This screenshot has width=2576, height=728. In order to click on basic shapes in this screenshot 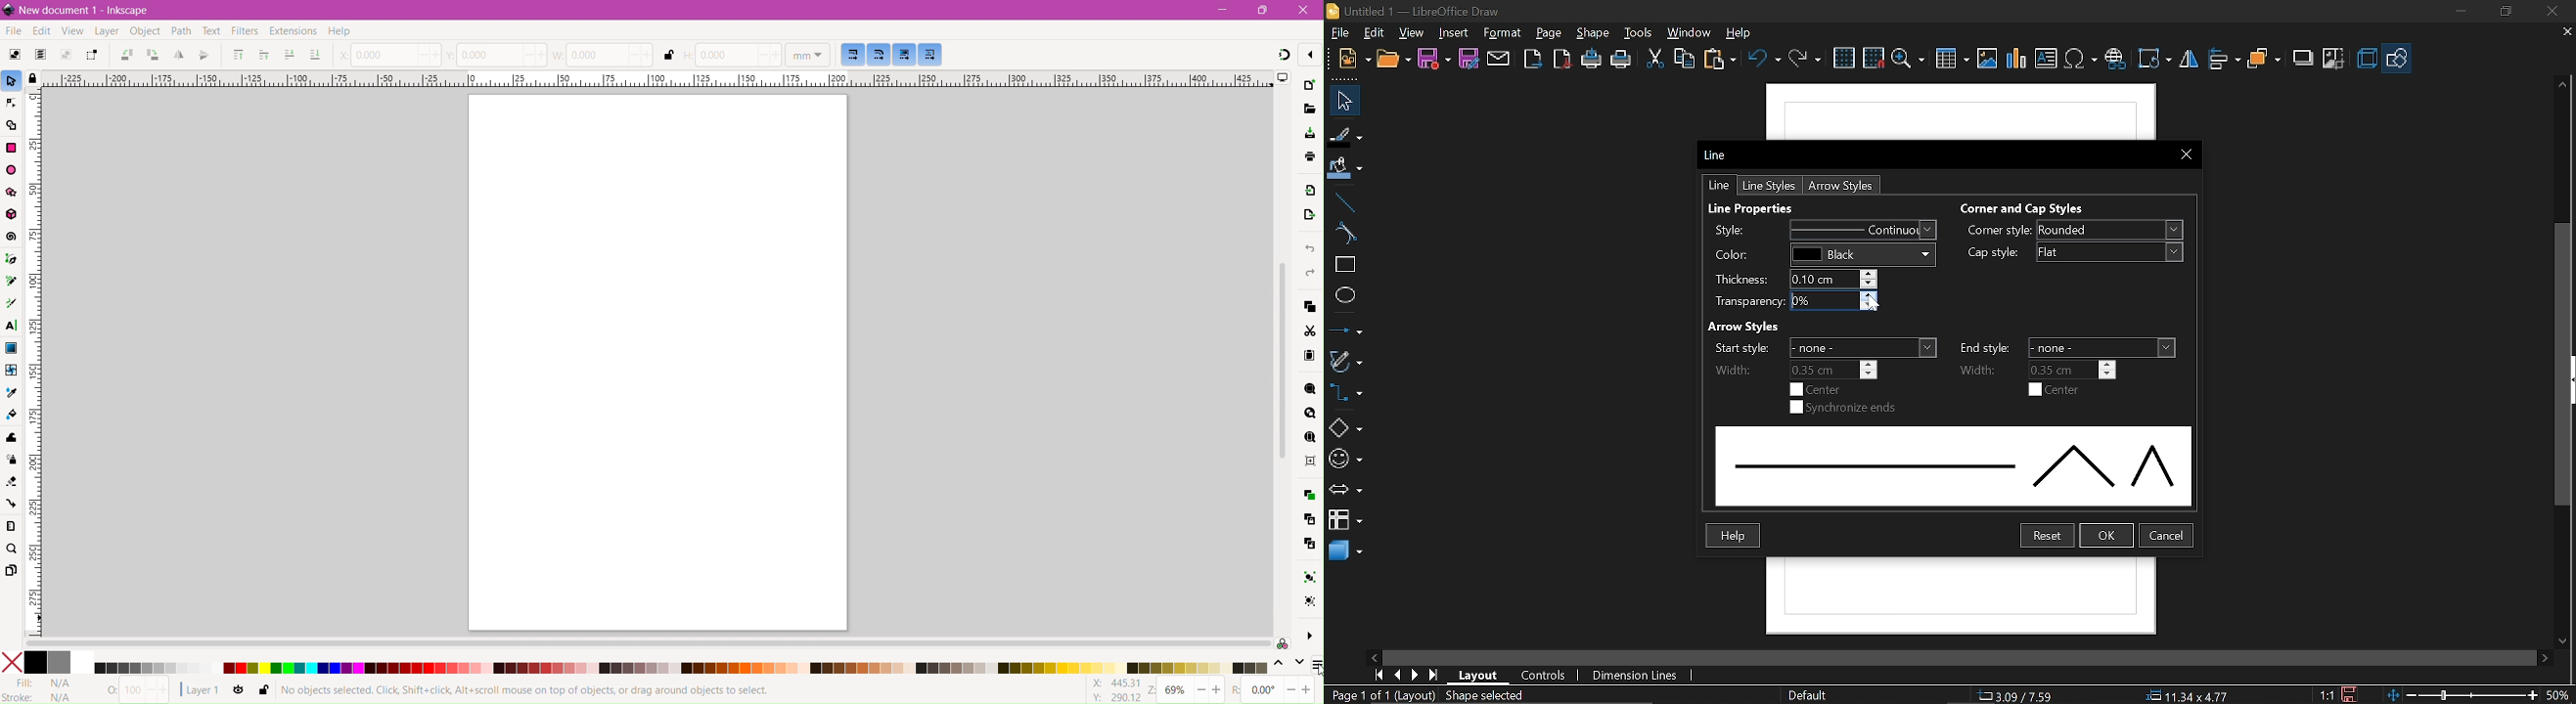, I will do `click(1343, 430)`.